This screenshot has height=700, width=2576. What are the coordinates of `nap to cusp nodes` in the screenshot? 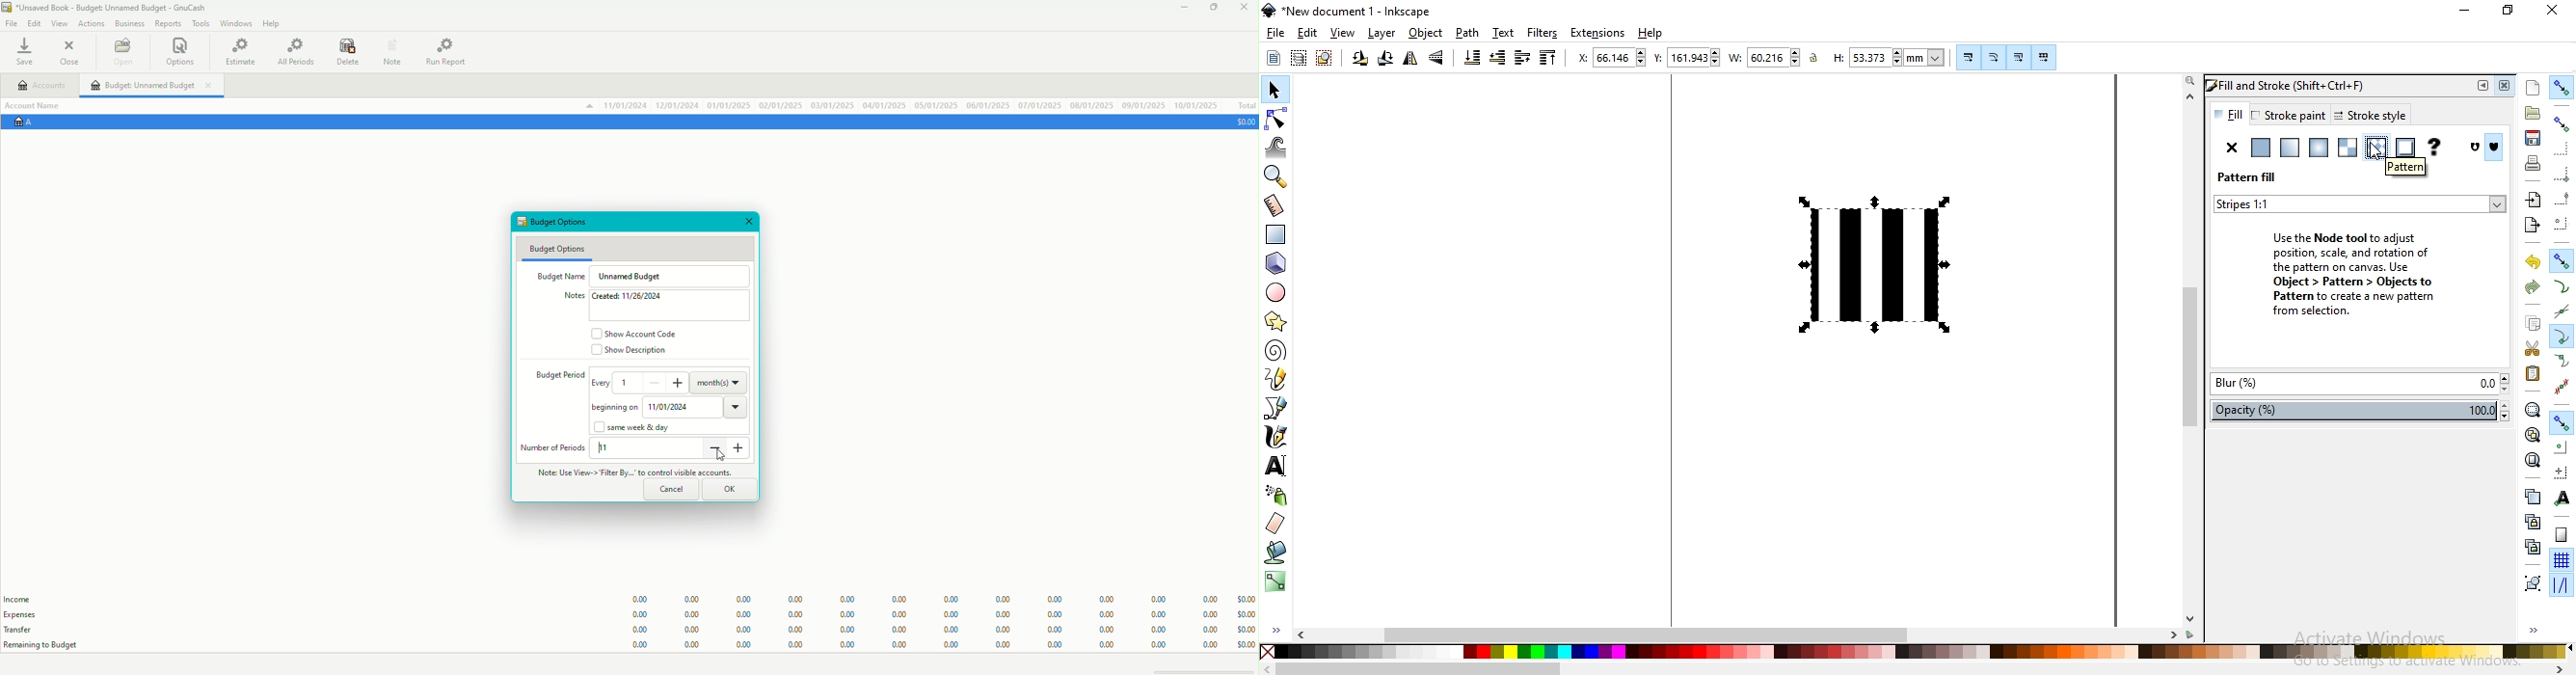 It's located at (2560, 338).